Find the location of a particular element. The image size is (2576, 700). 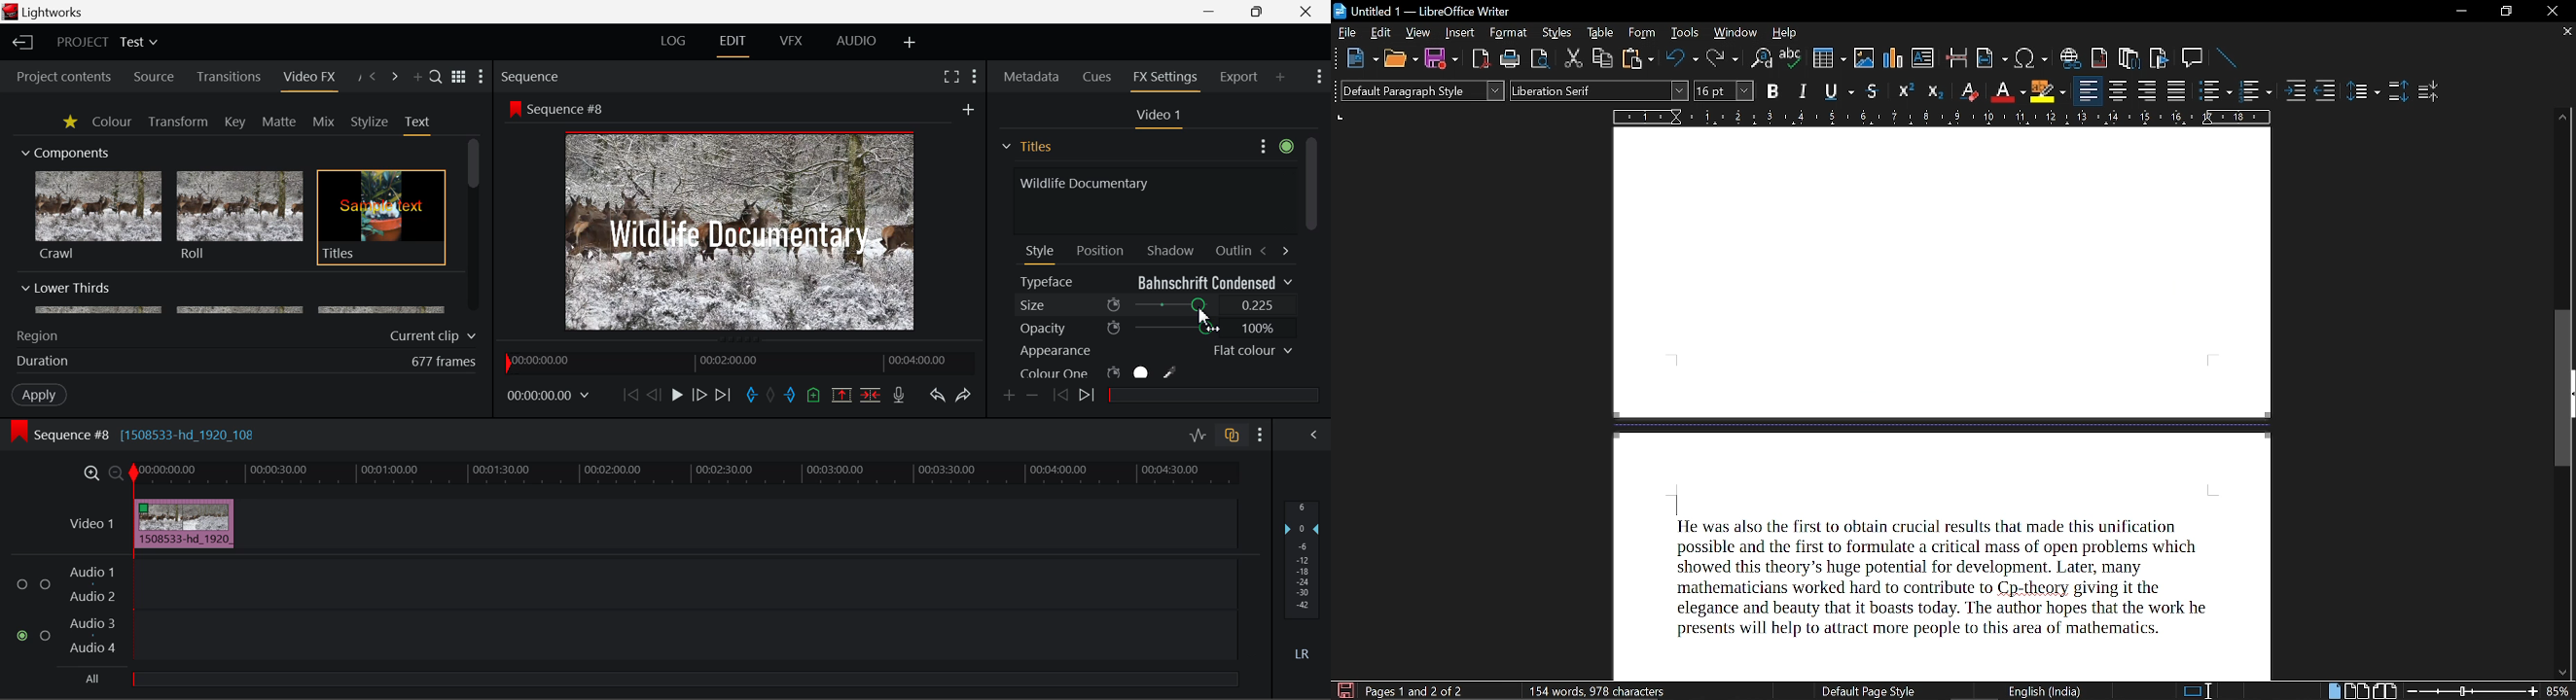

Key is located at coordinates (236, 123).